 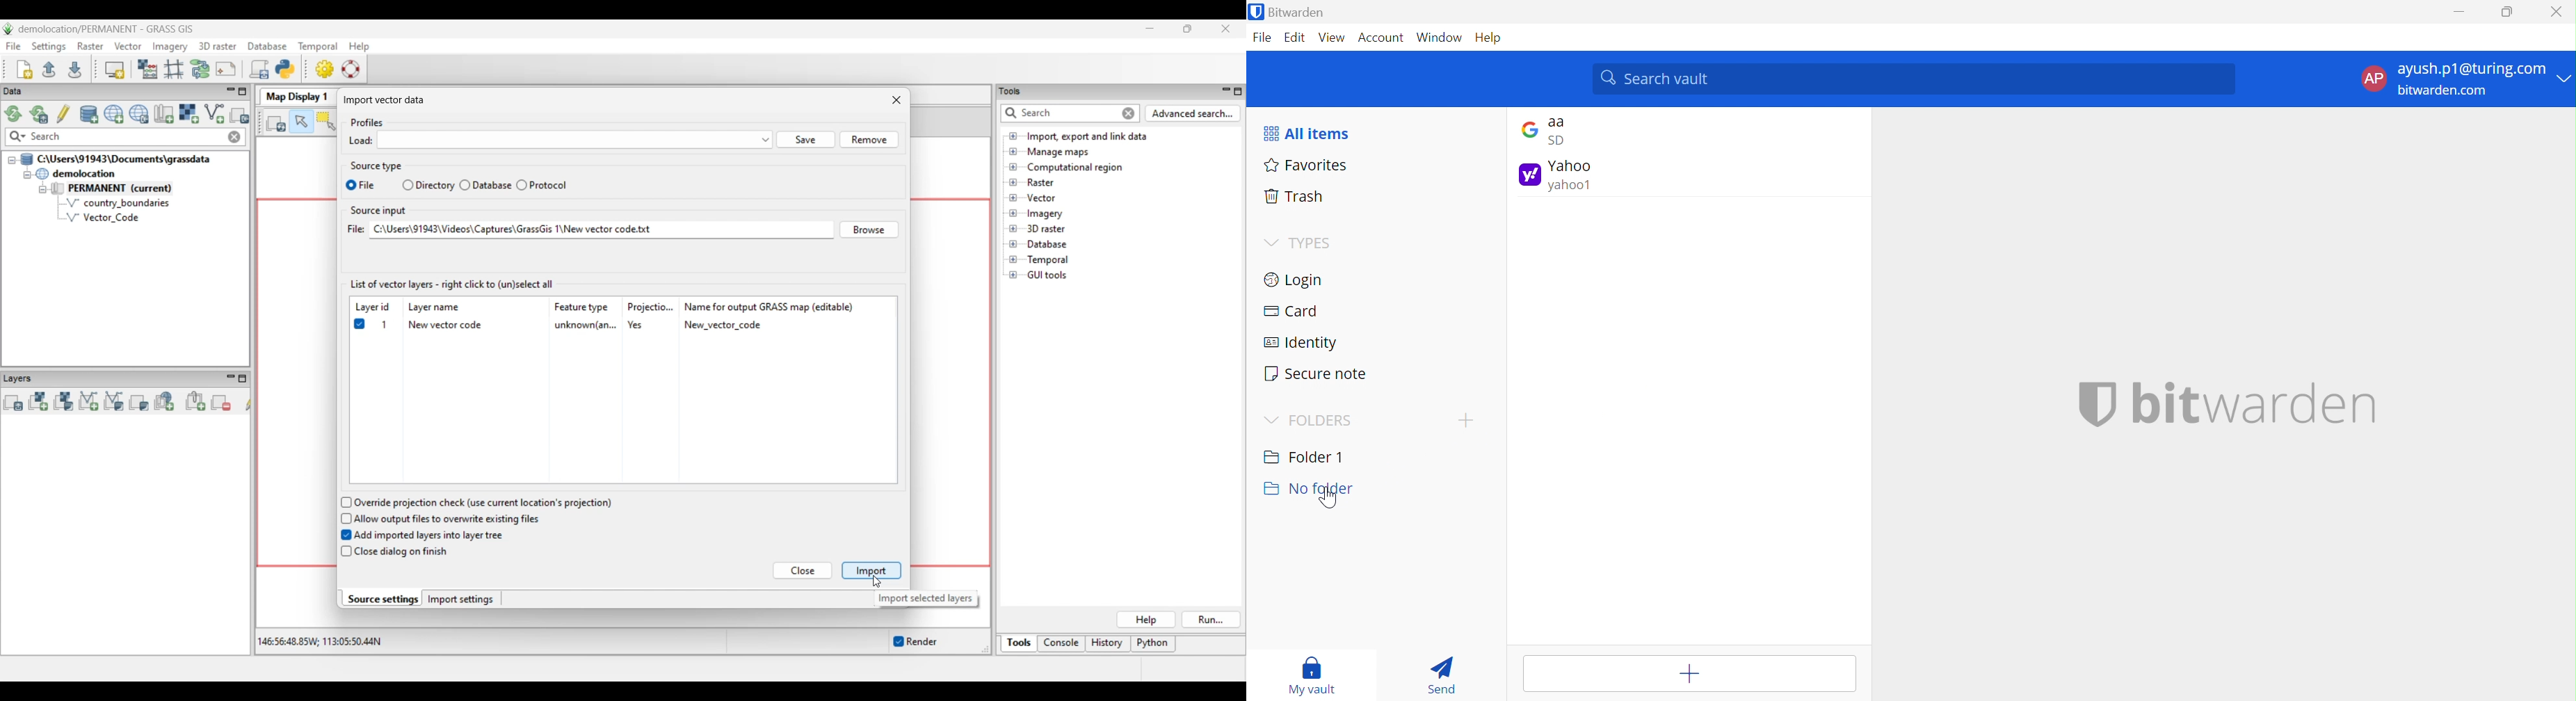 What do you see at coordinates (1332, 37) in the screenshot?
I see `View` at bounding box center [1332, 37].